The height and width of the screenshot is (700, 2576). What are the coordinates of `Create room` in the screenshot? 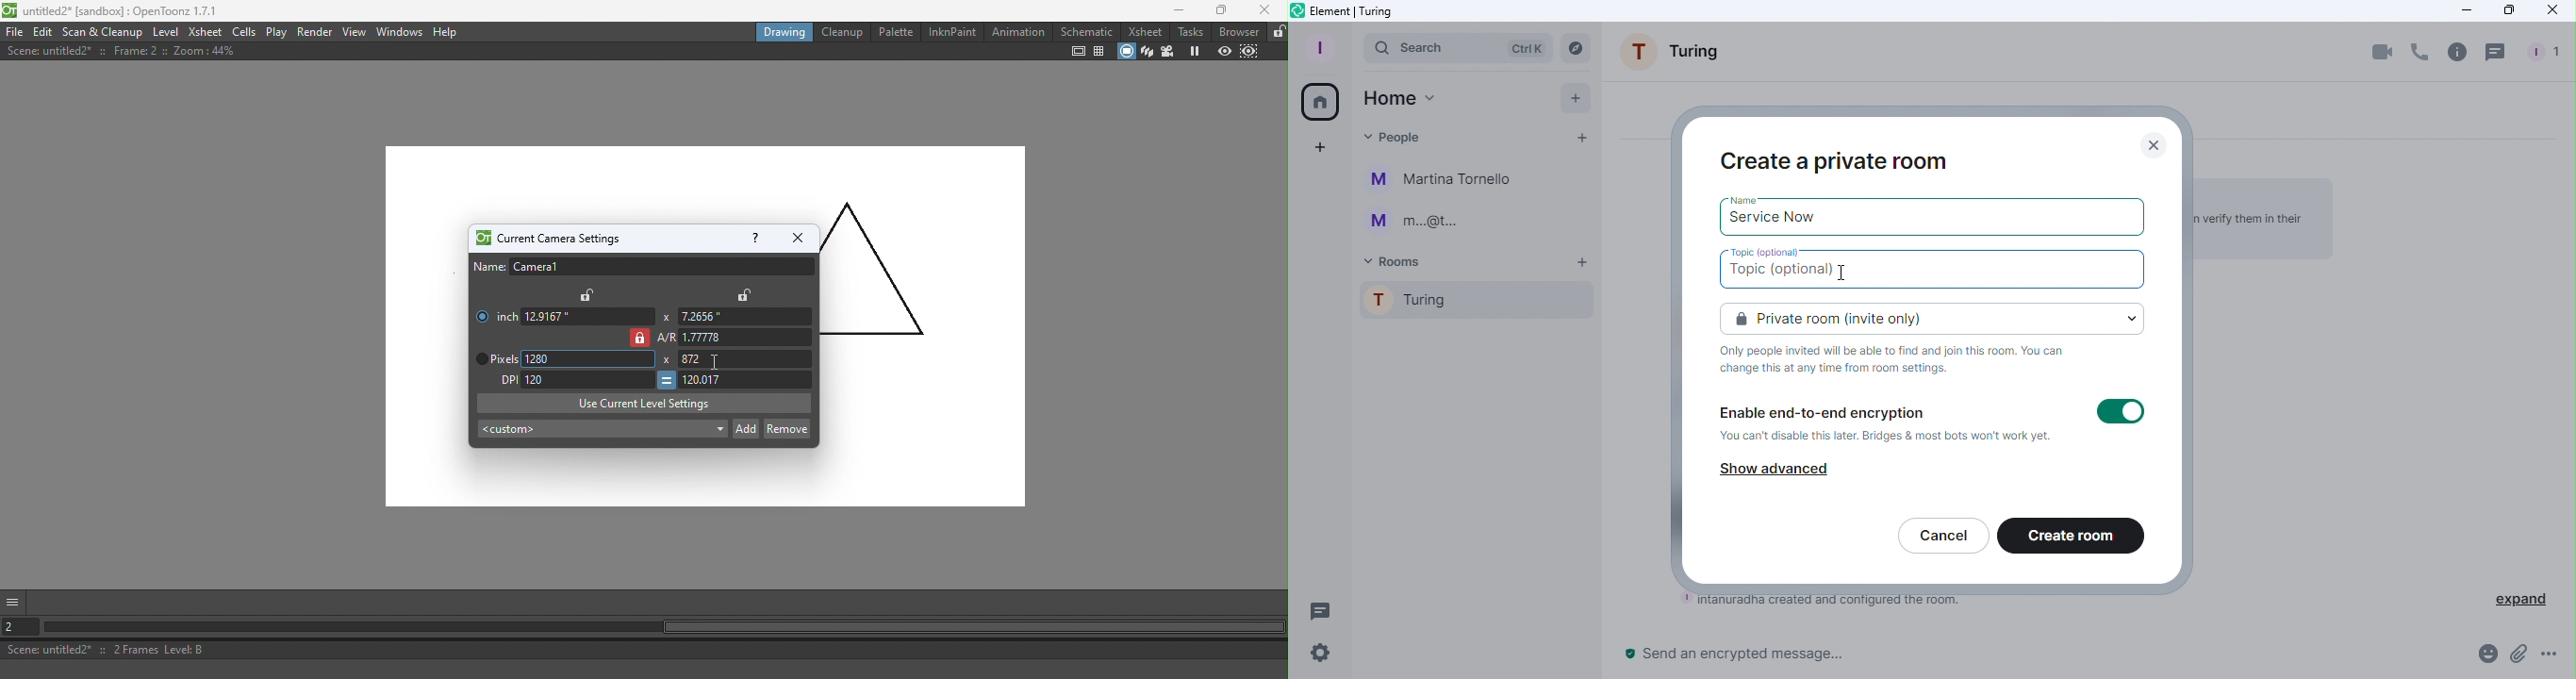 It's located at (2072, 538).